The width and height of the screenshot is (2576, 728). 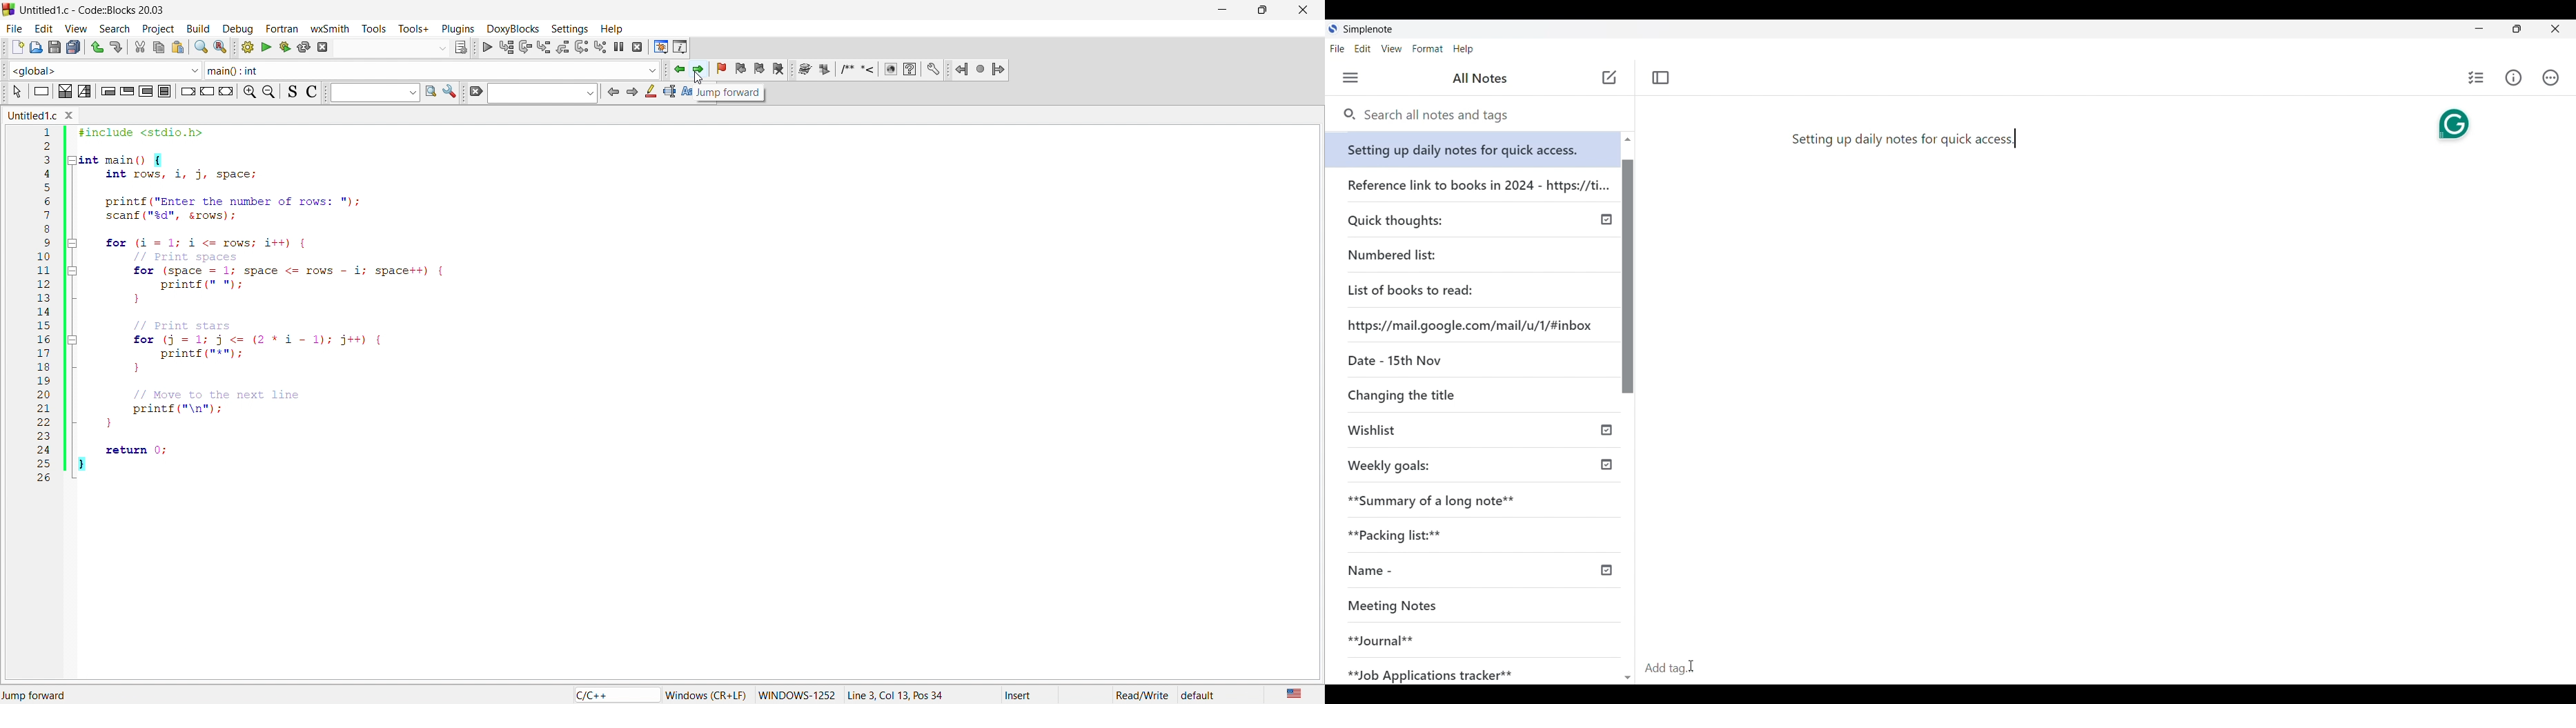 I want to click on Info, so click(x=2513, y=78).